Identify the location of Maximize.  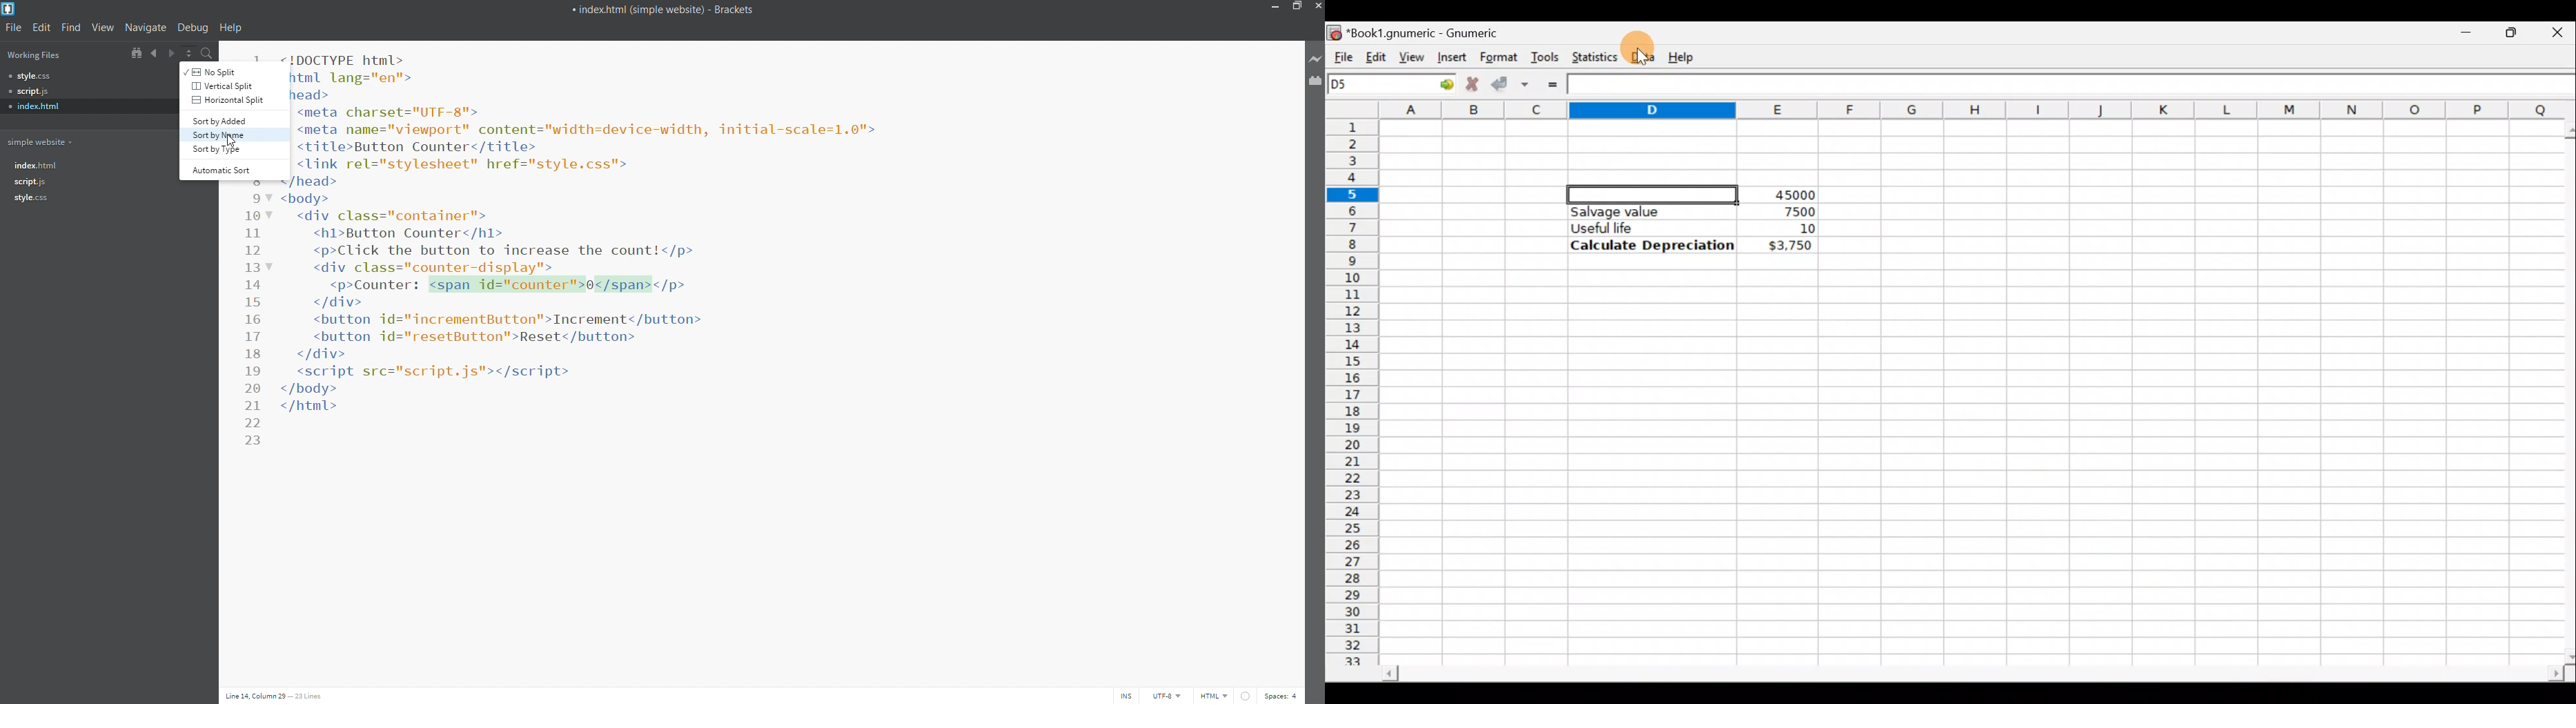
(2514, 30).